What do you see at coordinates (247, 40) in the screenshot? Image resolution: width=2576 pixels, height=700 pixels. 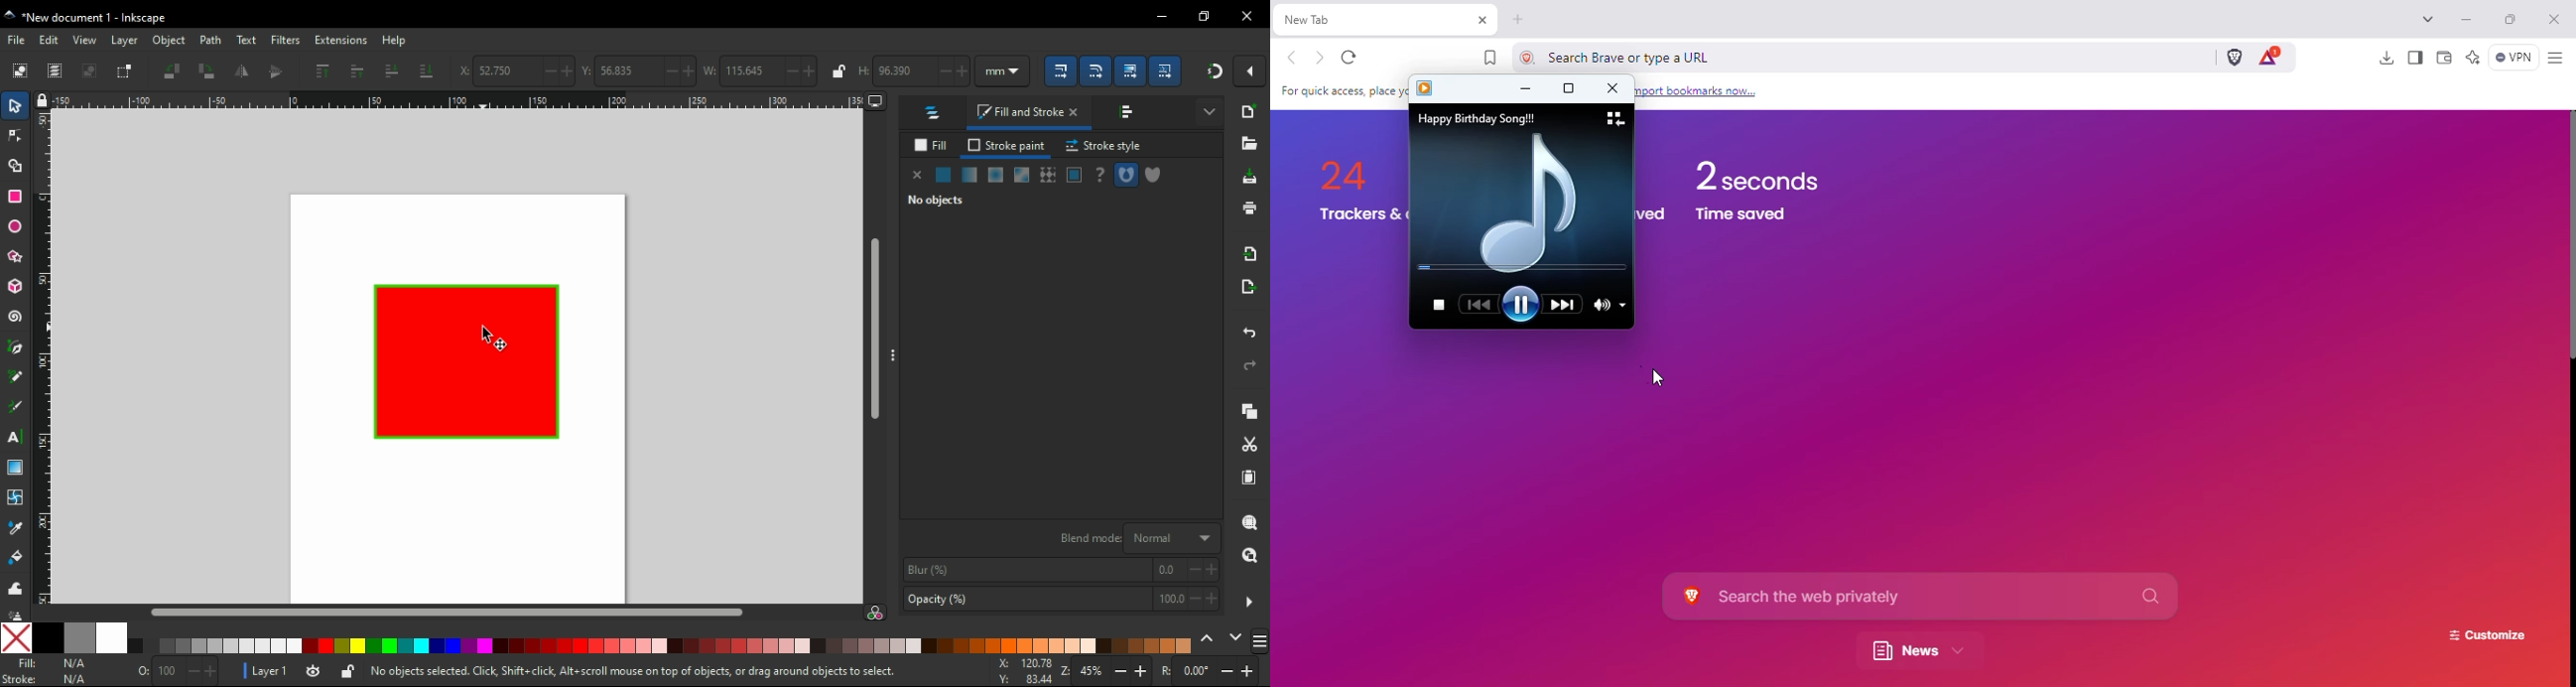 I see `text` at bounding box center [247, 40].